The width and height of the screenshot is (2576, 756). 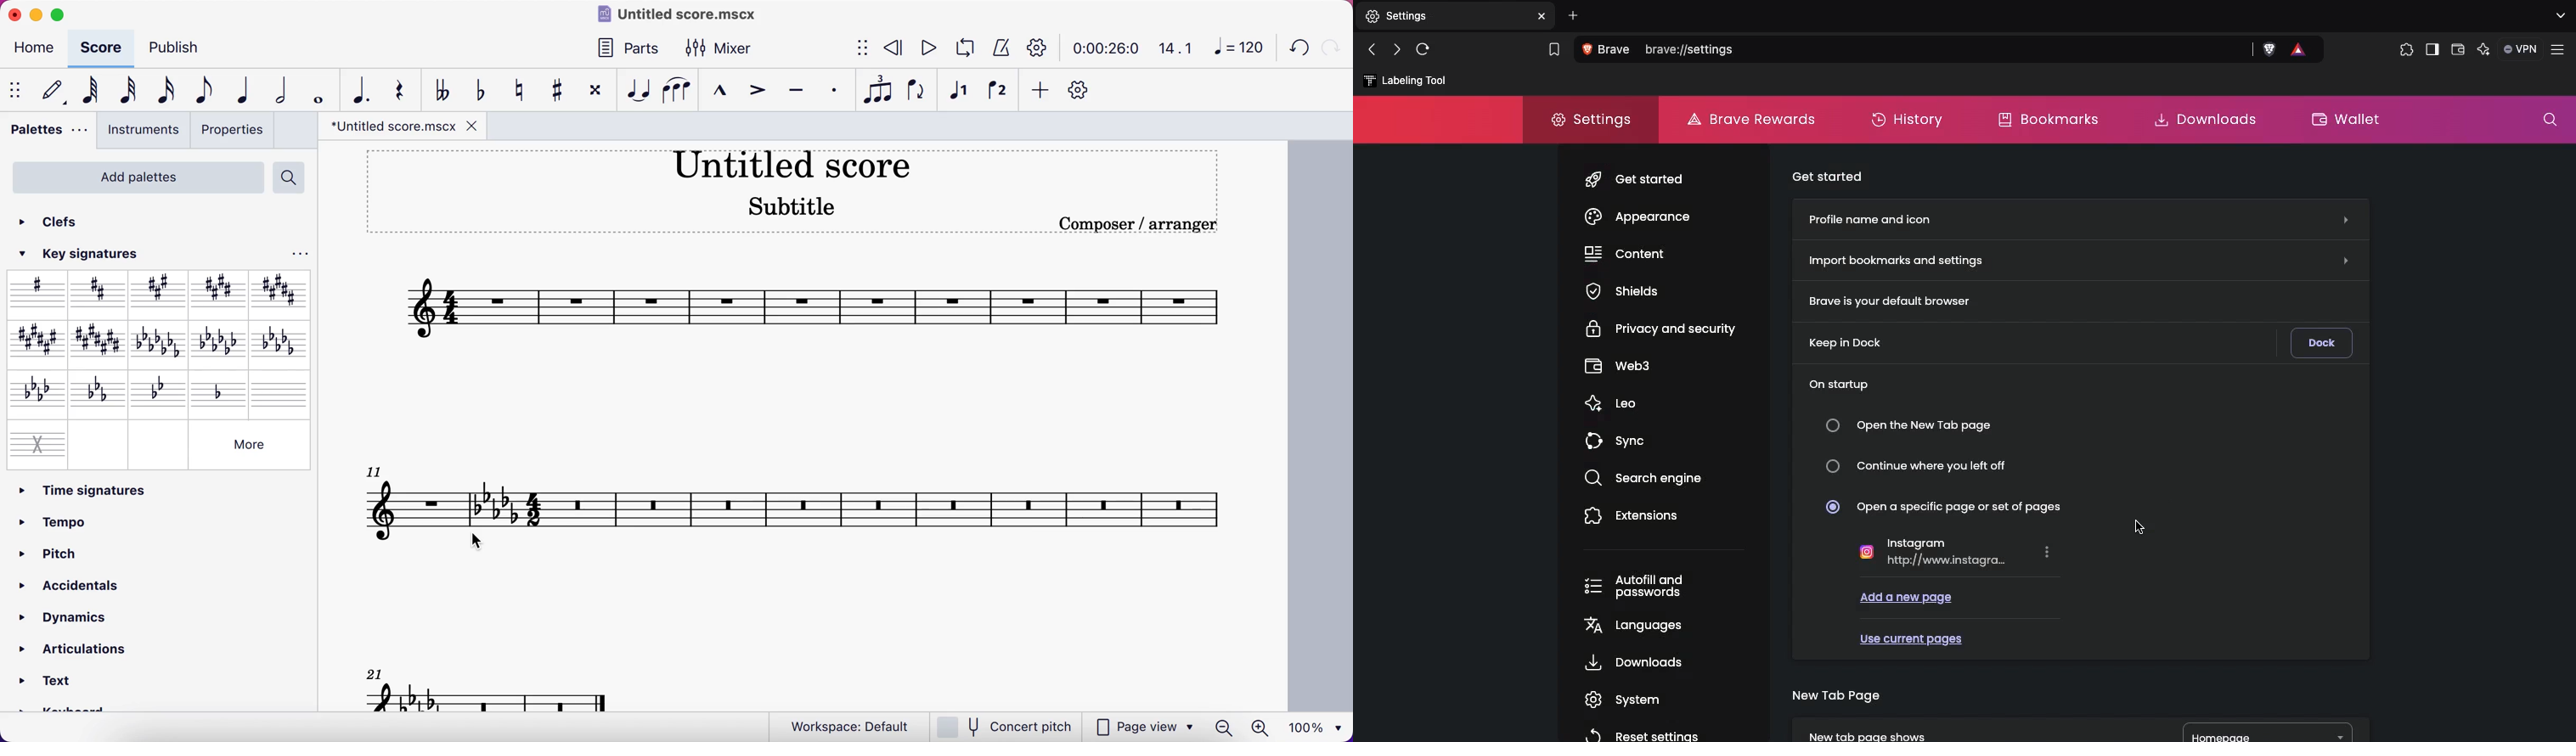 What do you see at coordinates (17, 89) in the screenshot?
I see `show/hide` at bounding box center [17, 89].